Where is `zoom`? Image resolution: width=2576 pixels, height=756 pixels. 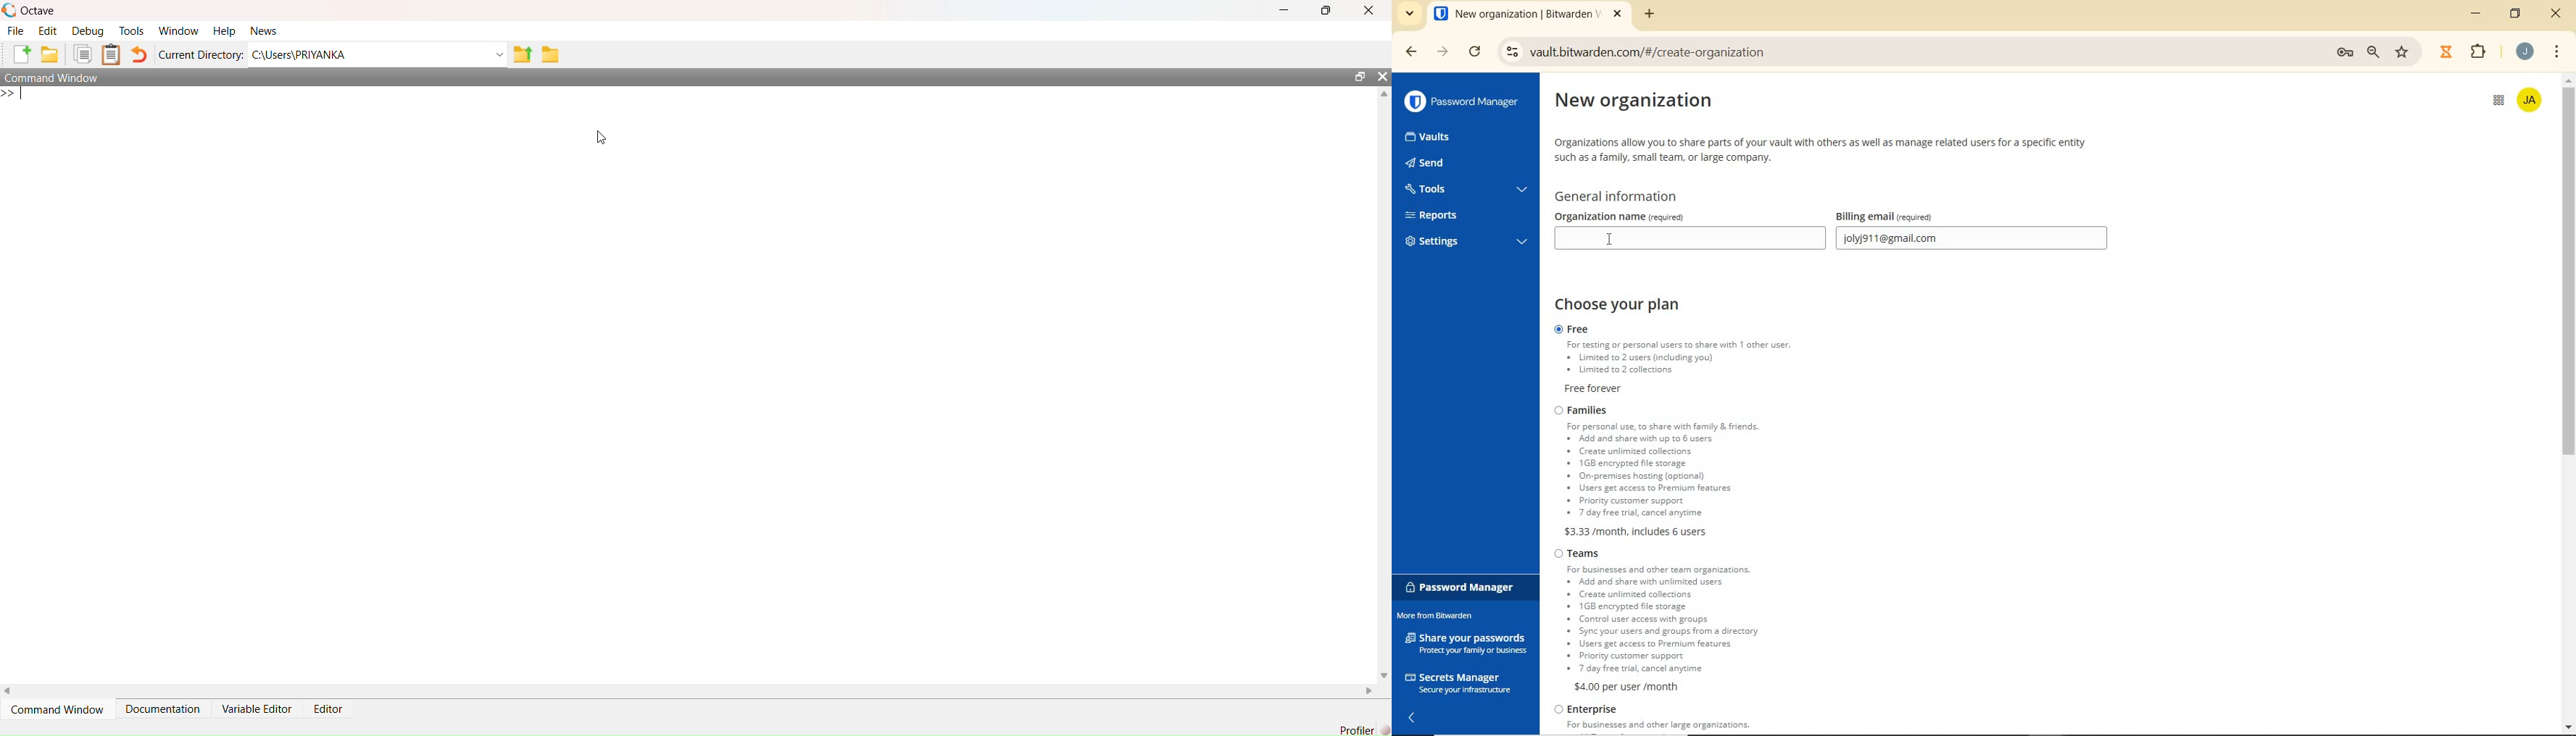 zoom is located at coordinates (2376, 52).